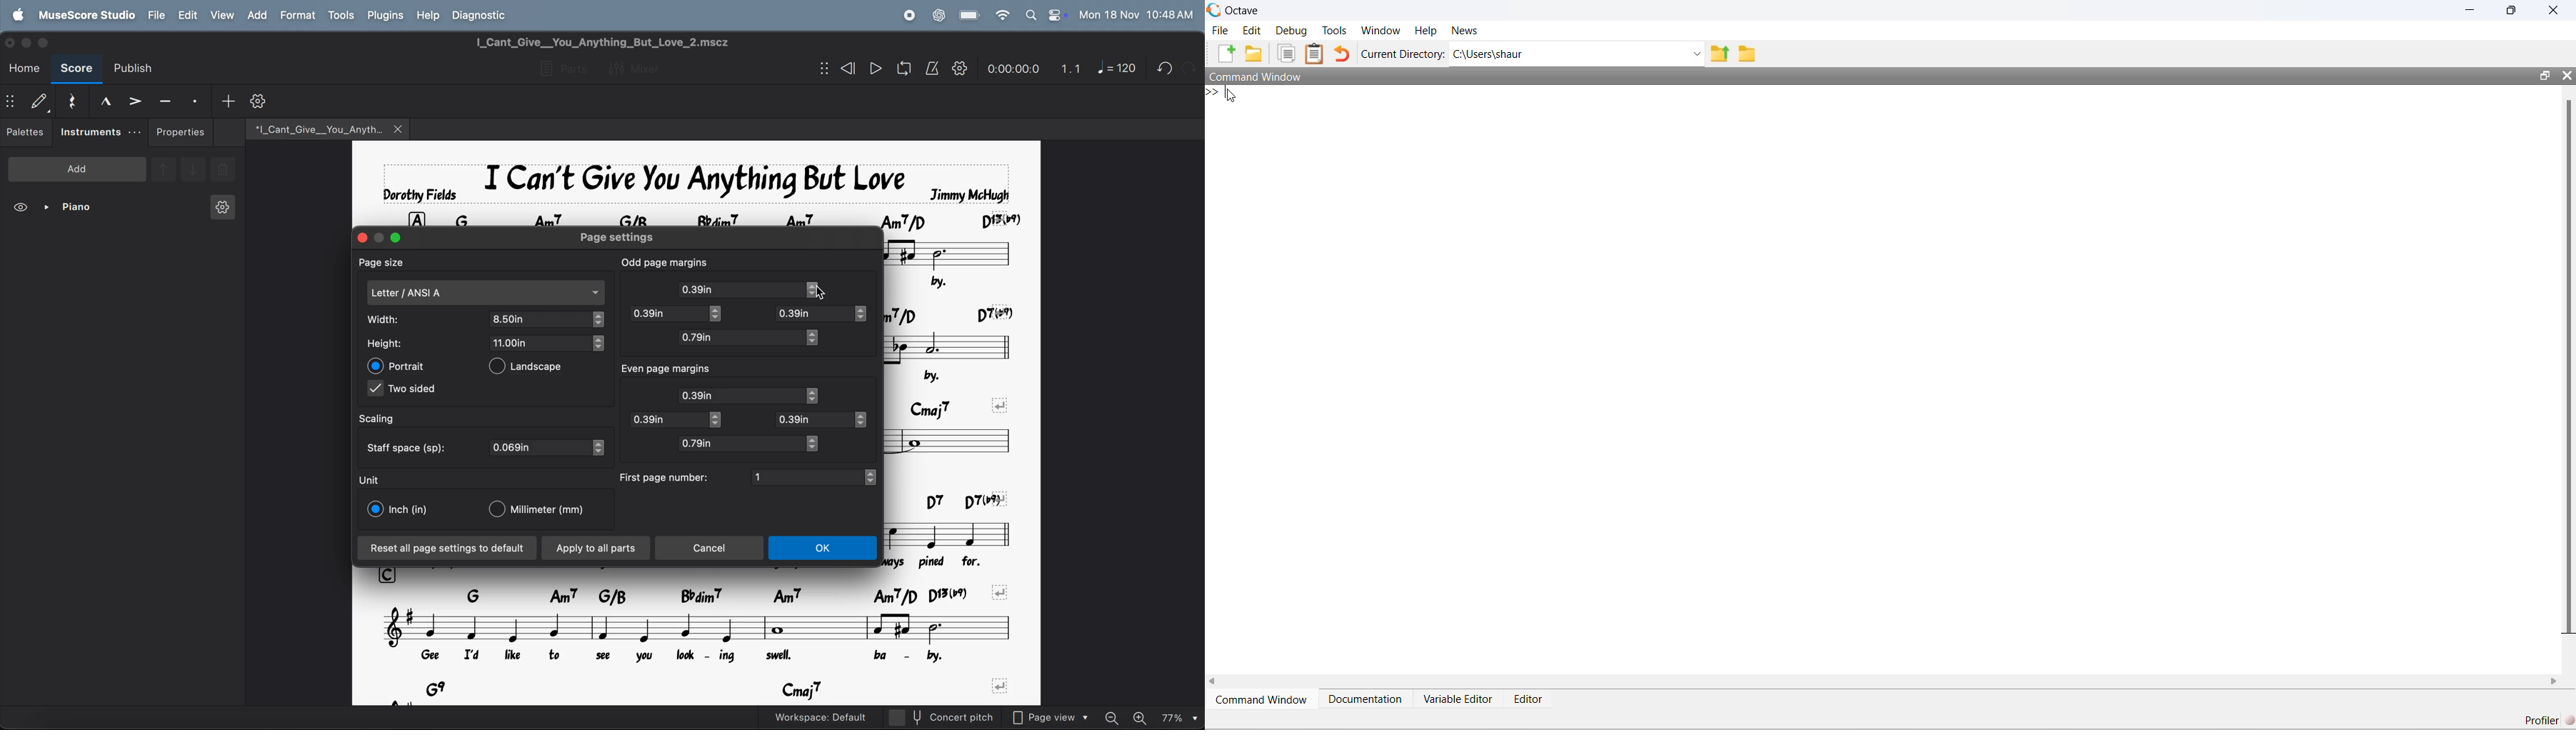 The height and width of the screenshot is (756, 2576). Describe the element at coordinates (390, 262) in the screenshot. I see `page size` at that location.